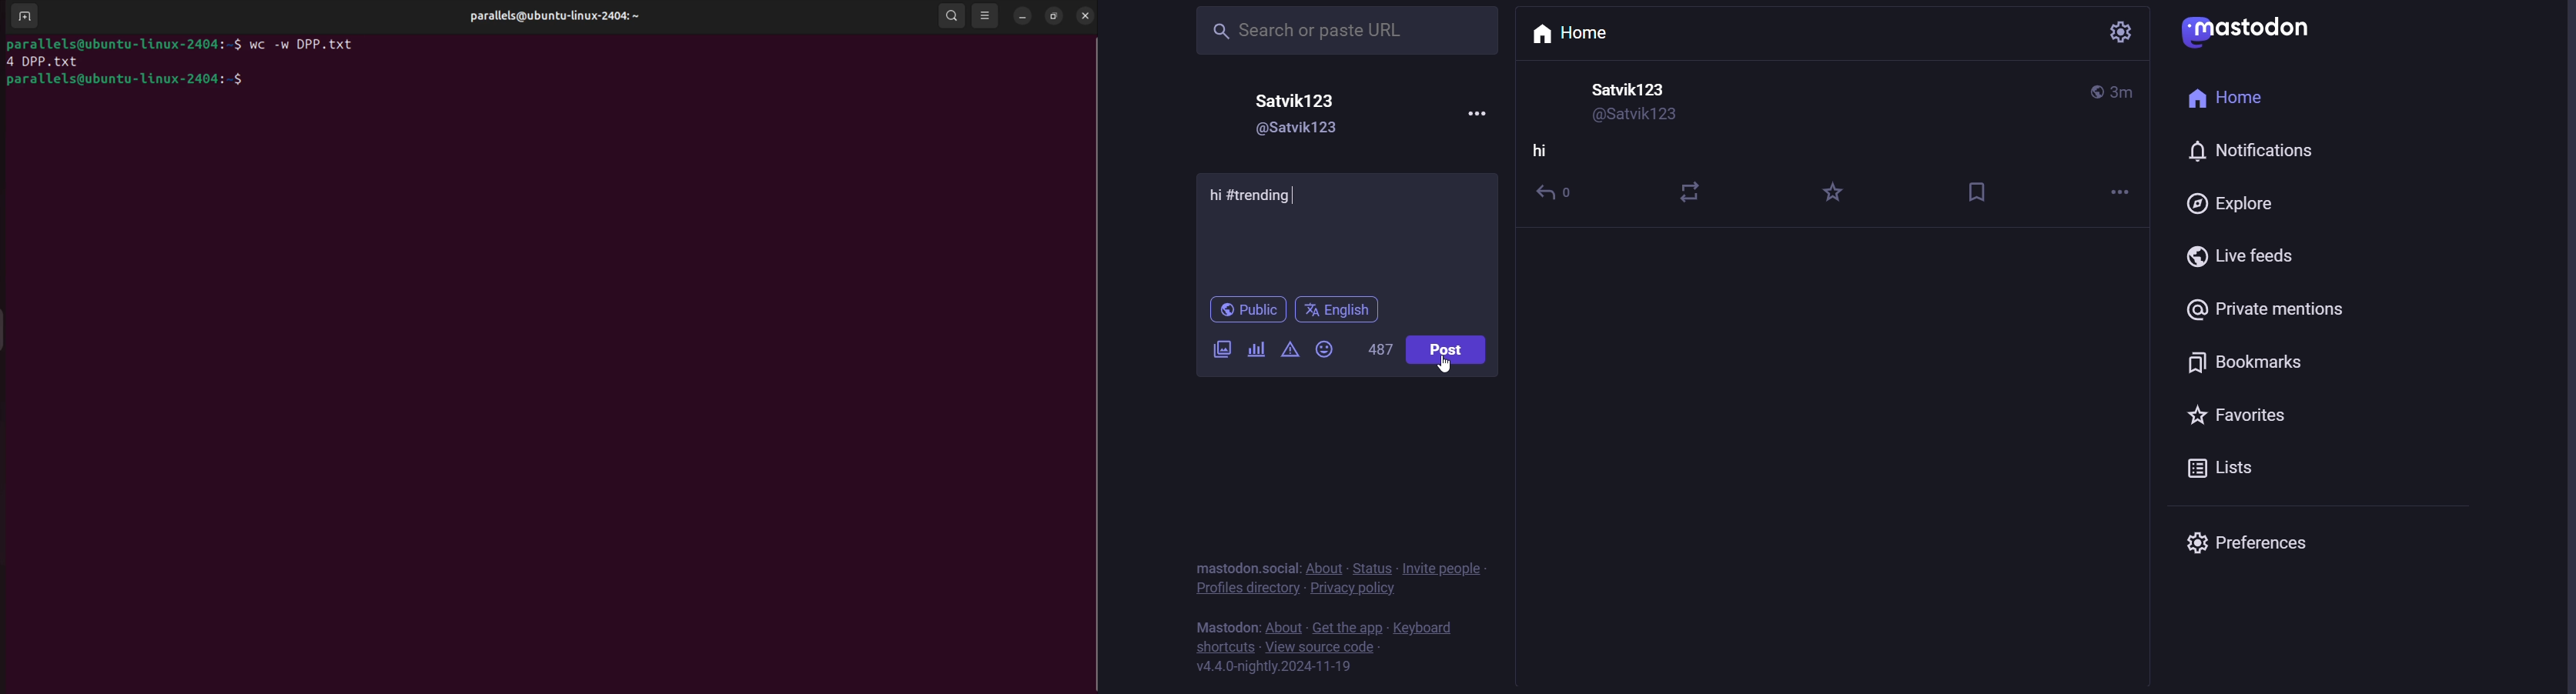 The image size is (2576, 700). What do you see at coordinates (1245, 310) in the screenshot?
I see `public` at bounding box center [1245, 310].